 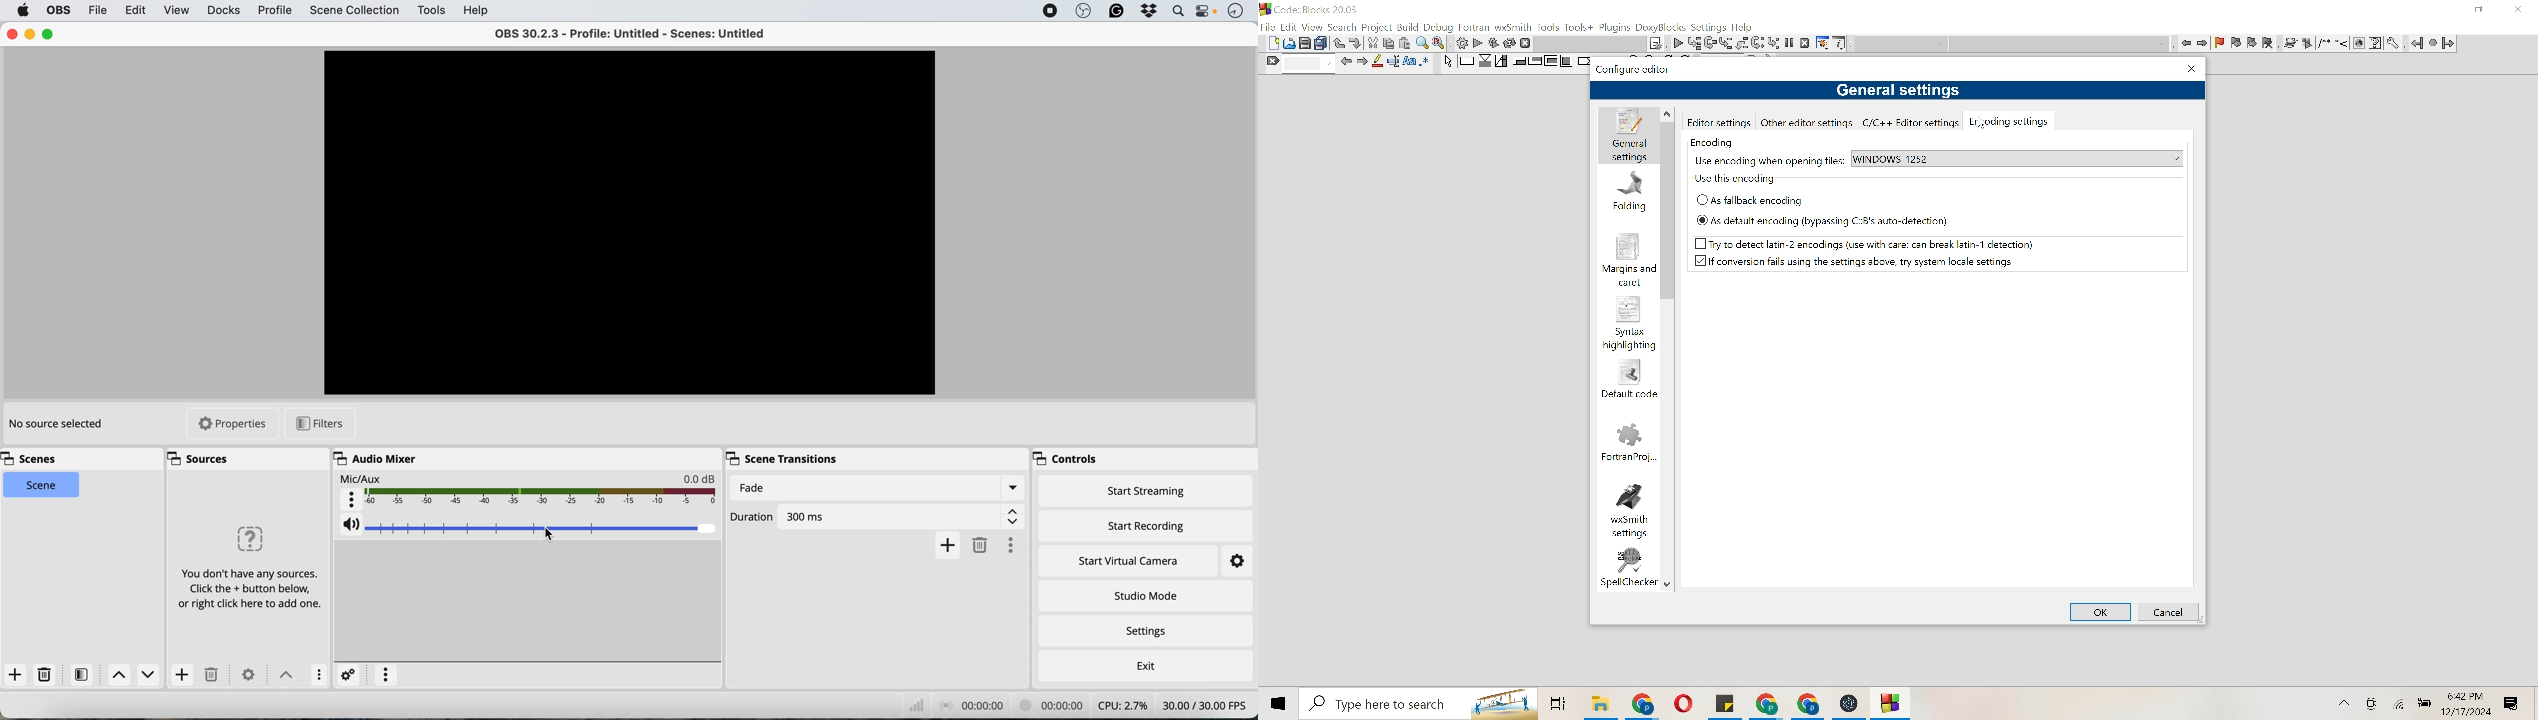 I want to click on time, so click(x=1239, y=11).